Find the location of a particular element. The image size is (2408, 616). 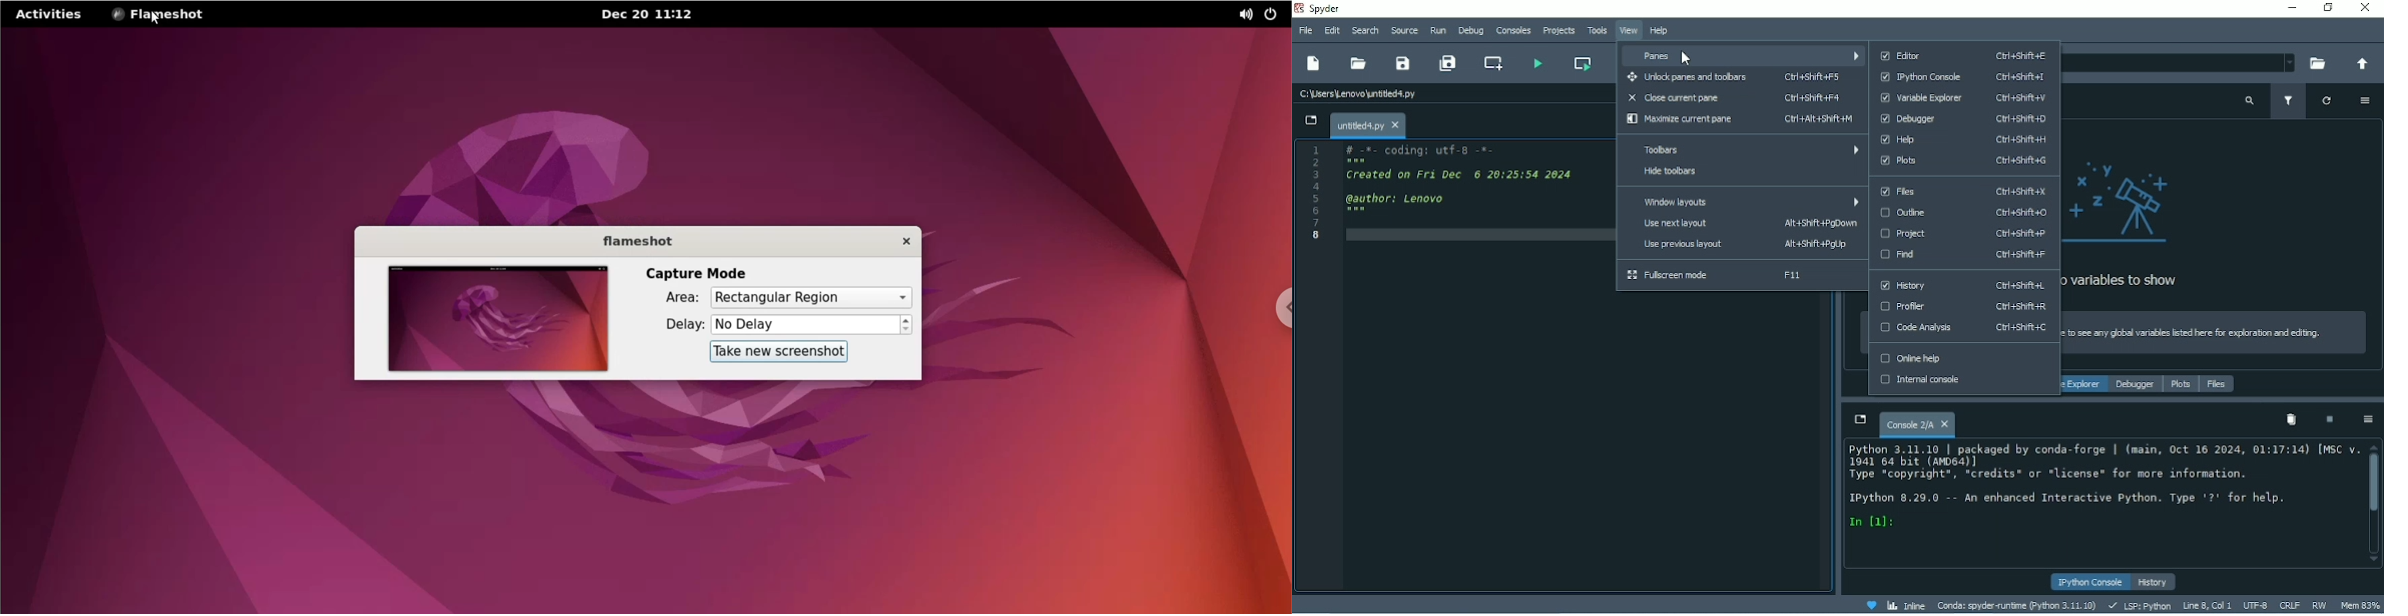

Plots is located at coordinates (2181, 385).